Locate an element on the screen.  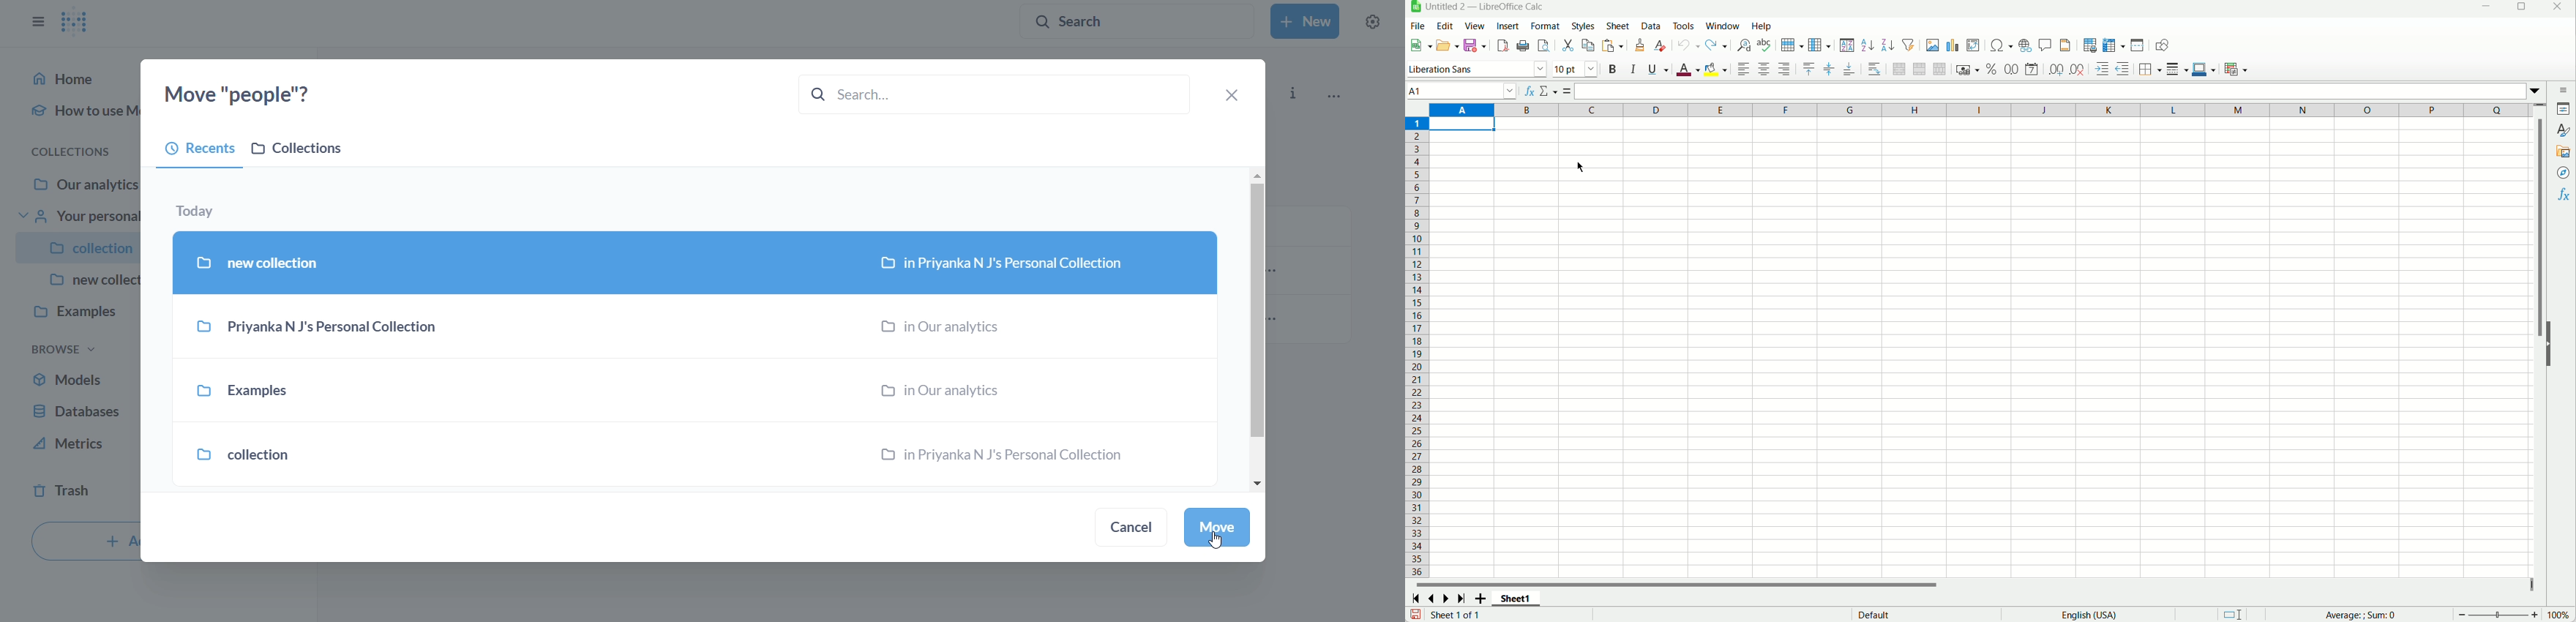
Paste is located at coordinates (1612, 46).